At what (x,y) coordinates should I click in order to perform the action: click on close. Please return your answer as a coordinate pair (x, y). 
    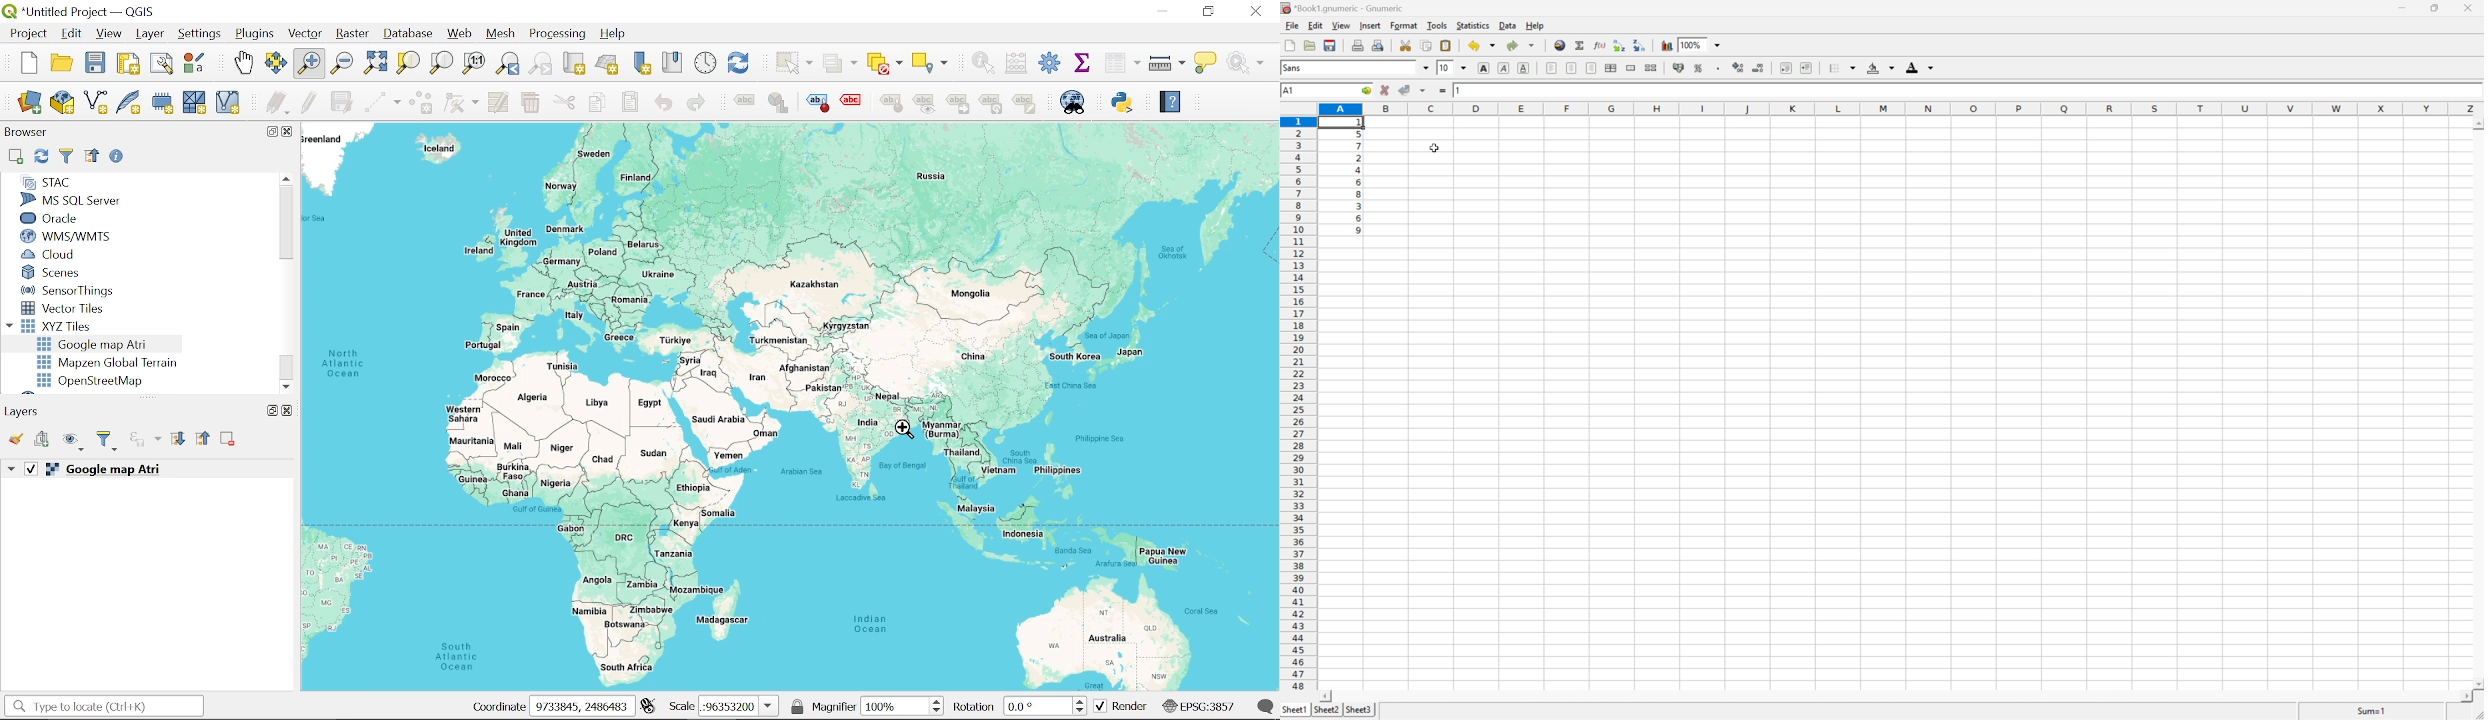
    Looking at the image, I should click on (2469, 7).